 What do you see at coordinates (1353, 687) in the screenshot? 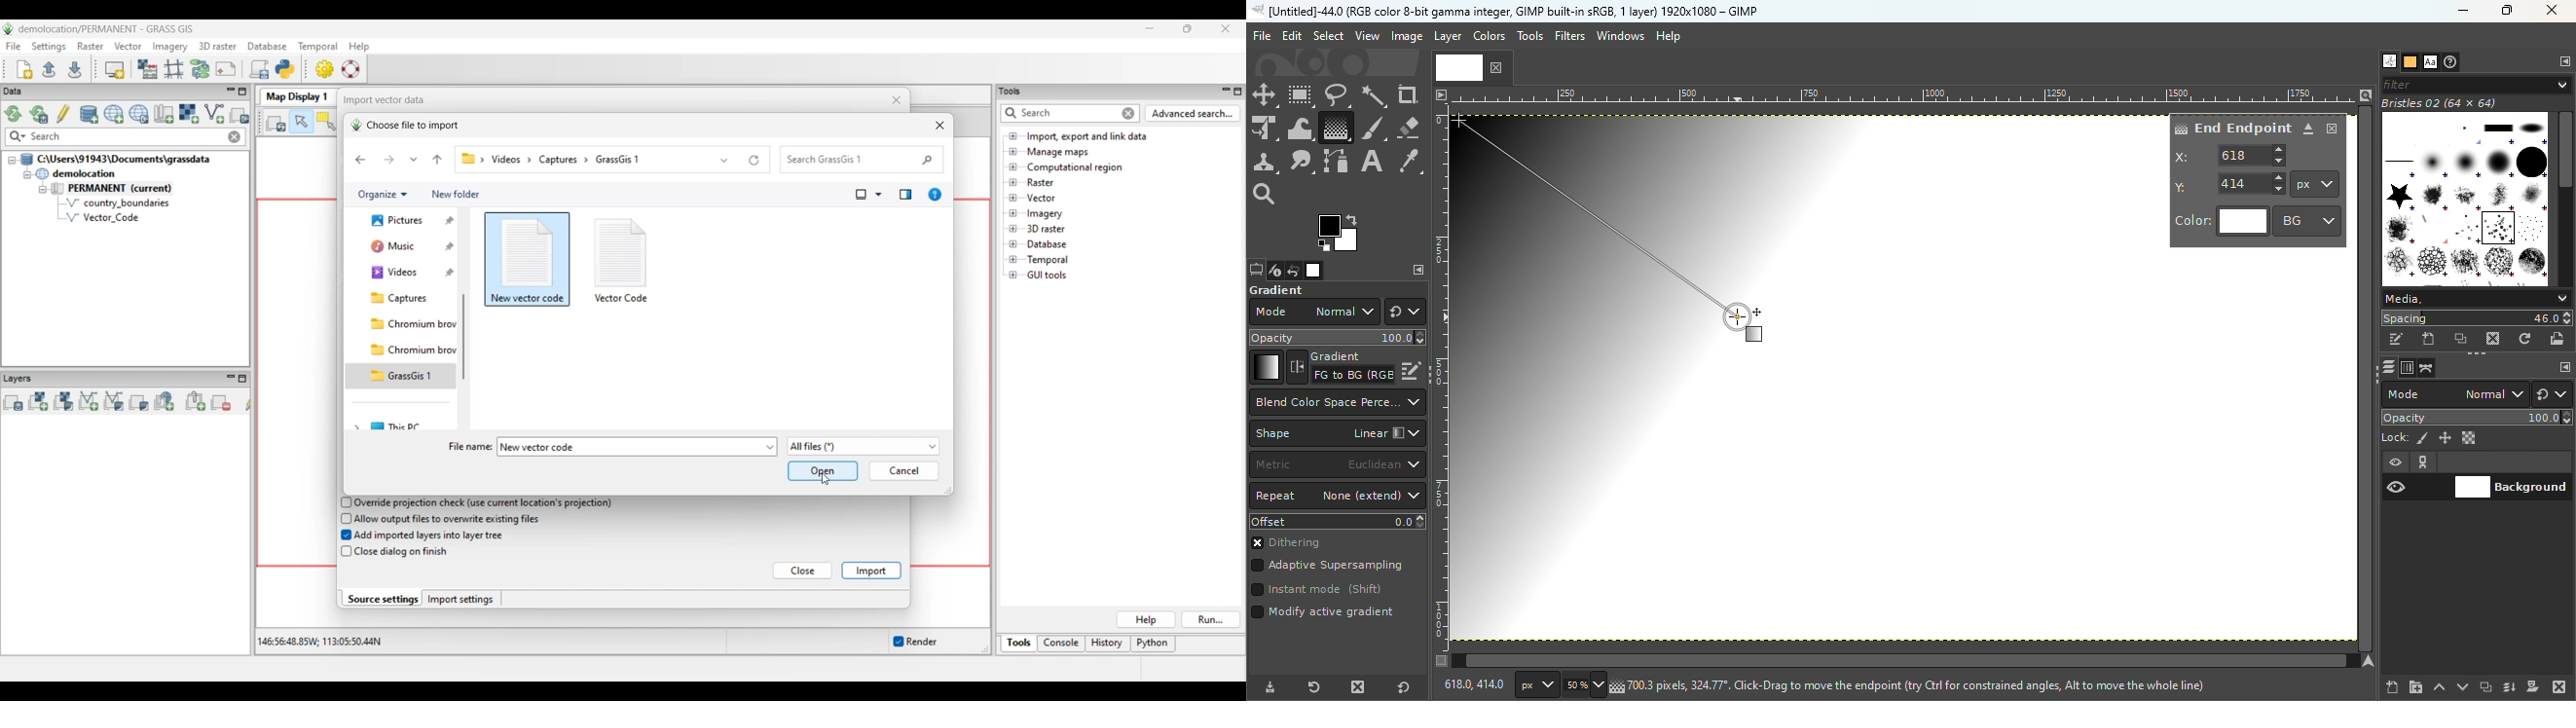
I see `Delete tool preset` at bounding box center [1353, 687].